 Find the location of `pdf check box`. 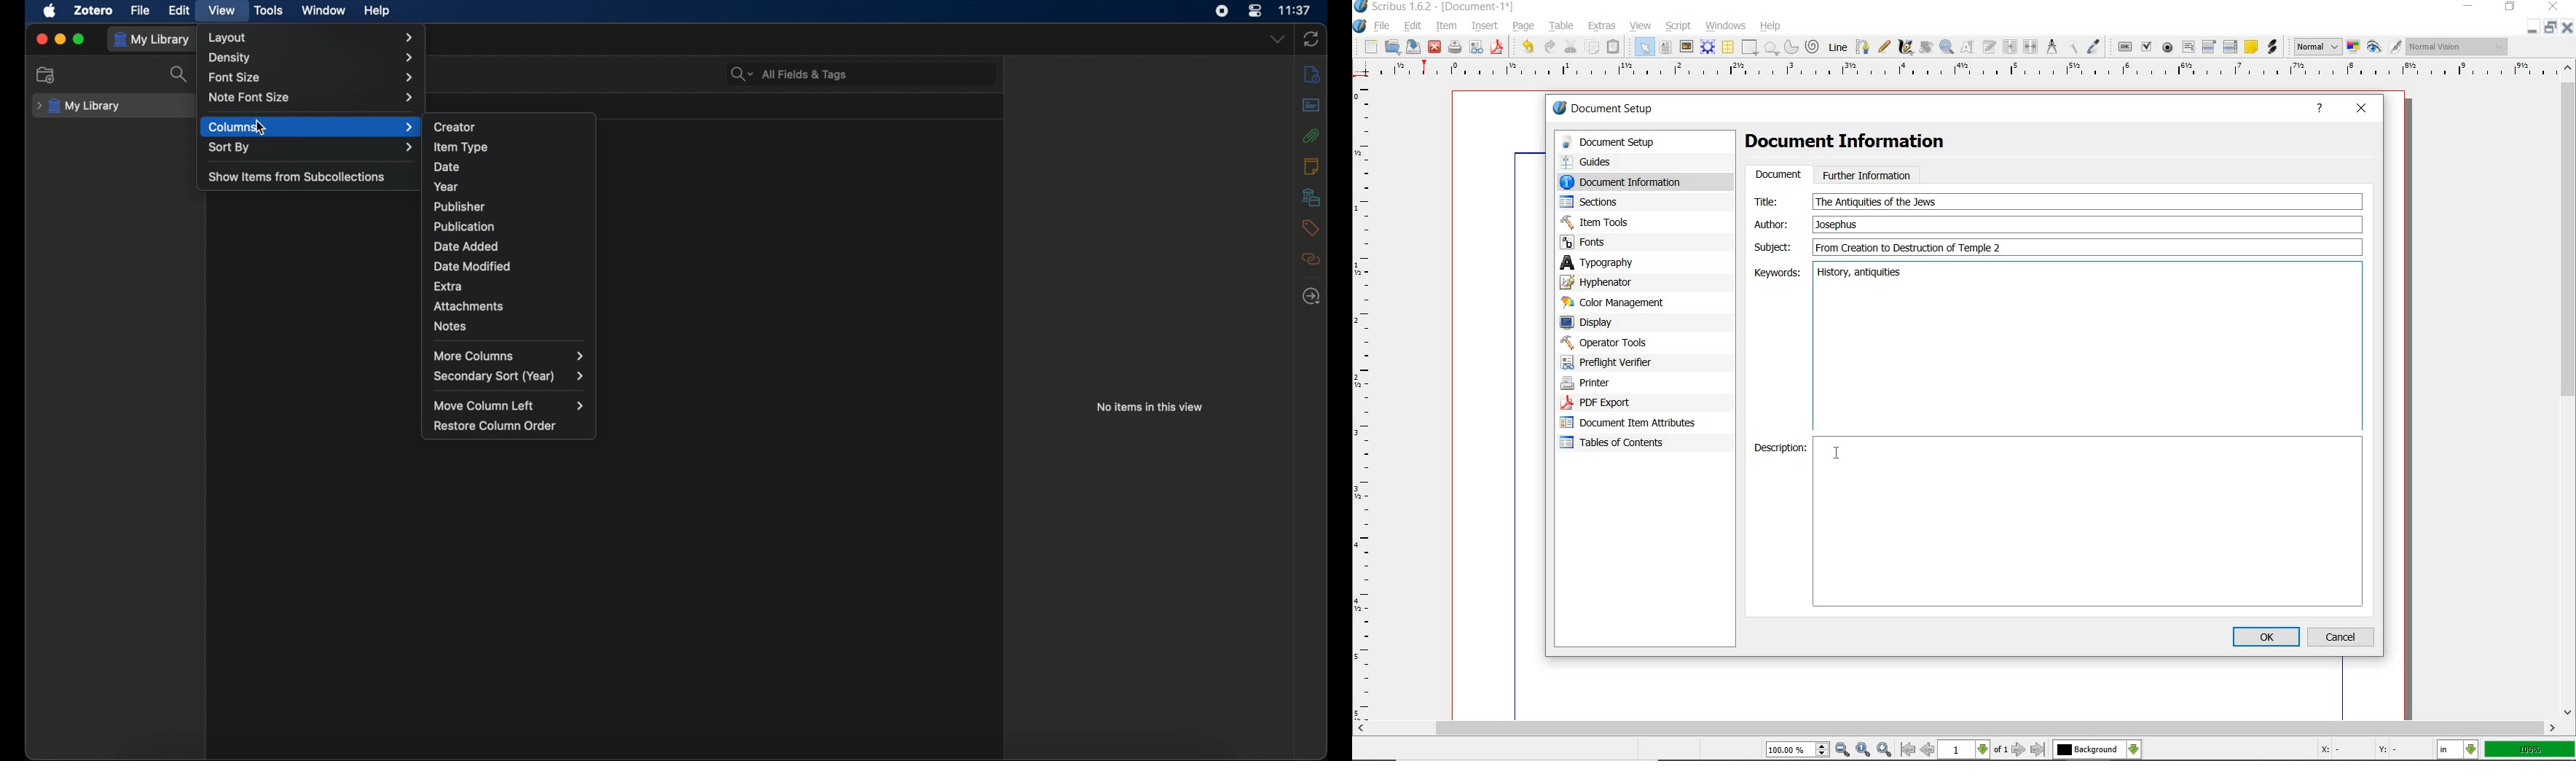

pdf check box is located at coordinates (2148, 46).